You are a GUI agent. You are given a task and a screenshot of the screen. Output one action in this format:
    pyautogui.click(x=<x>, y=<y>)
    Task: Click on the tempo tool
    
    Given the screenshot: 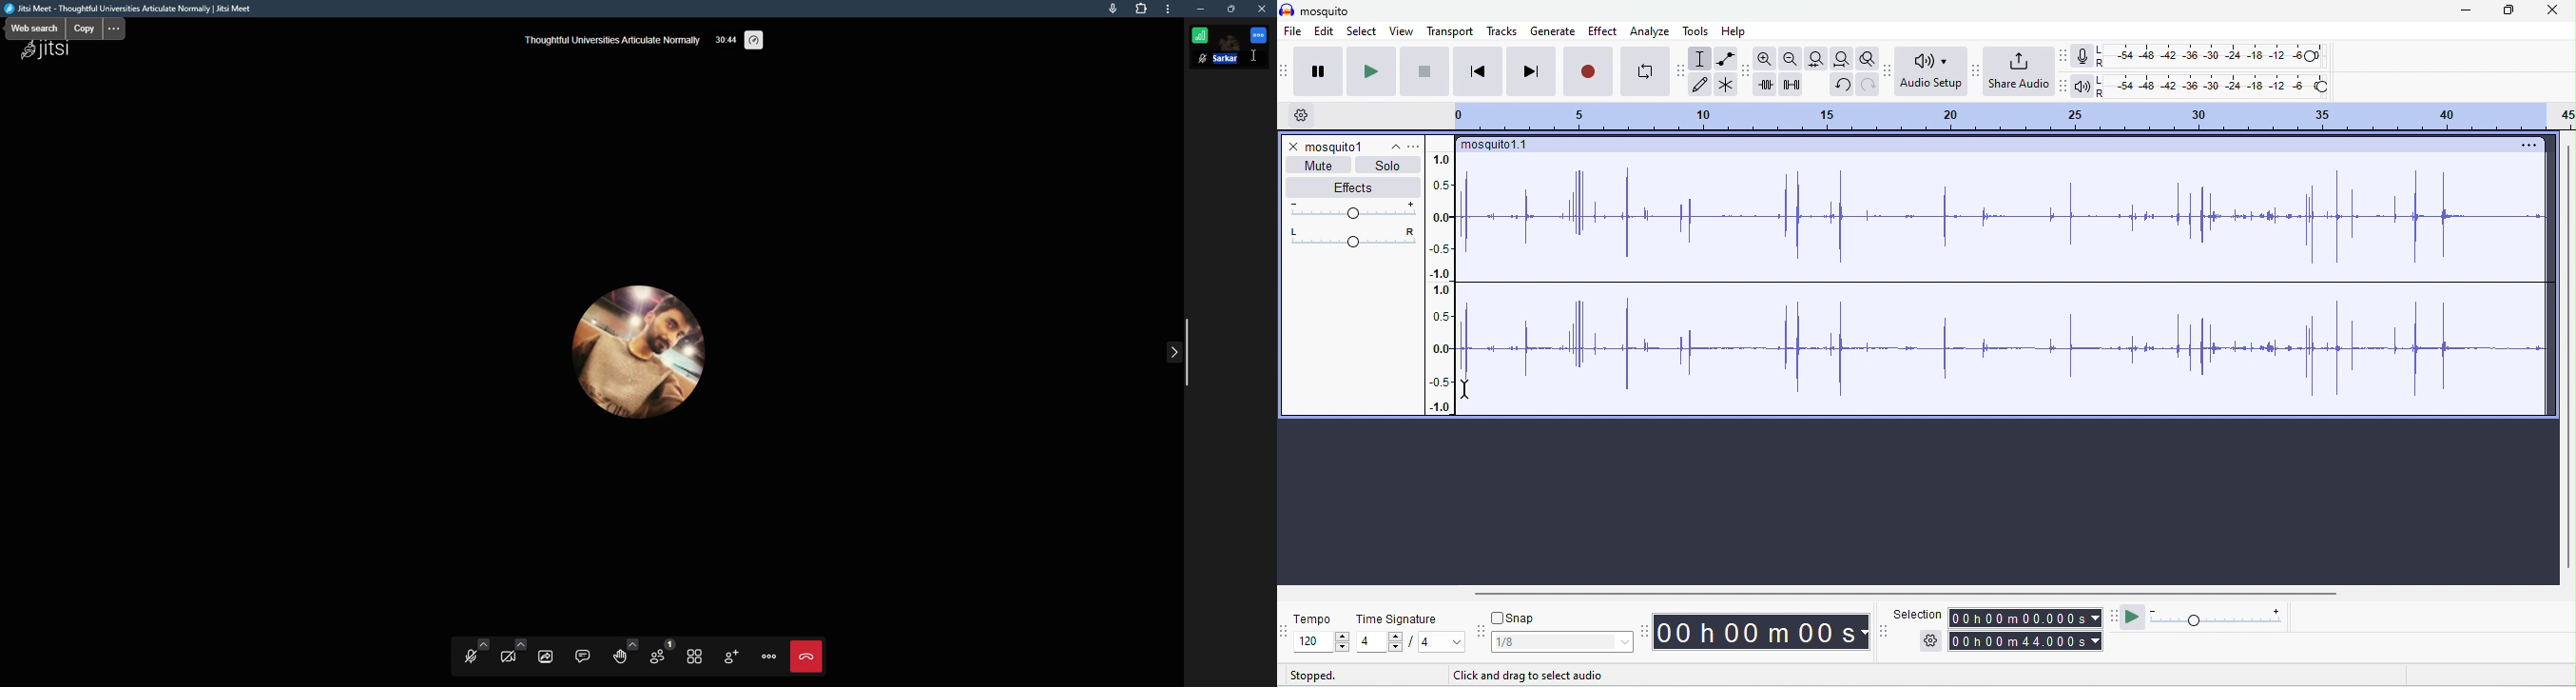 What is the action you would take?
    pyautogui.click(x=1286, y=632)
    